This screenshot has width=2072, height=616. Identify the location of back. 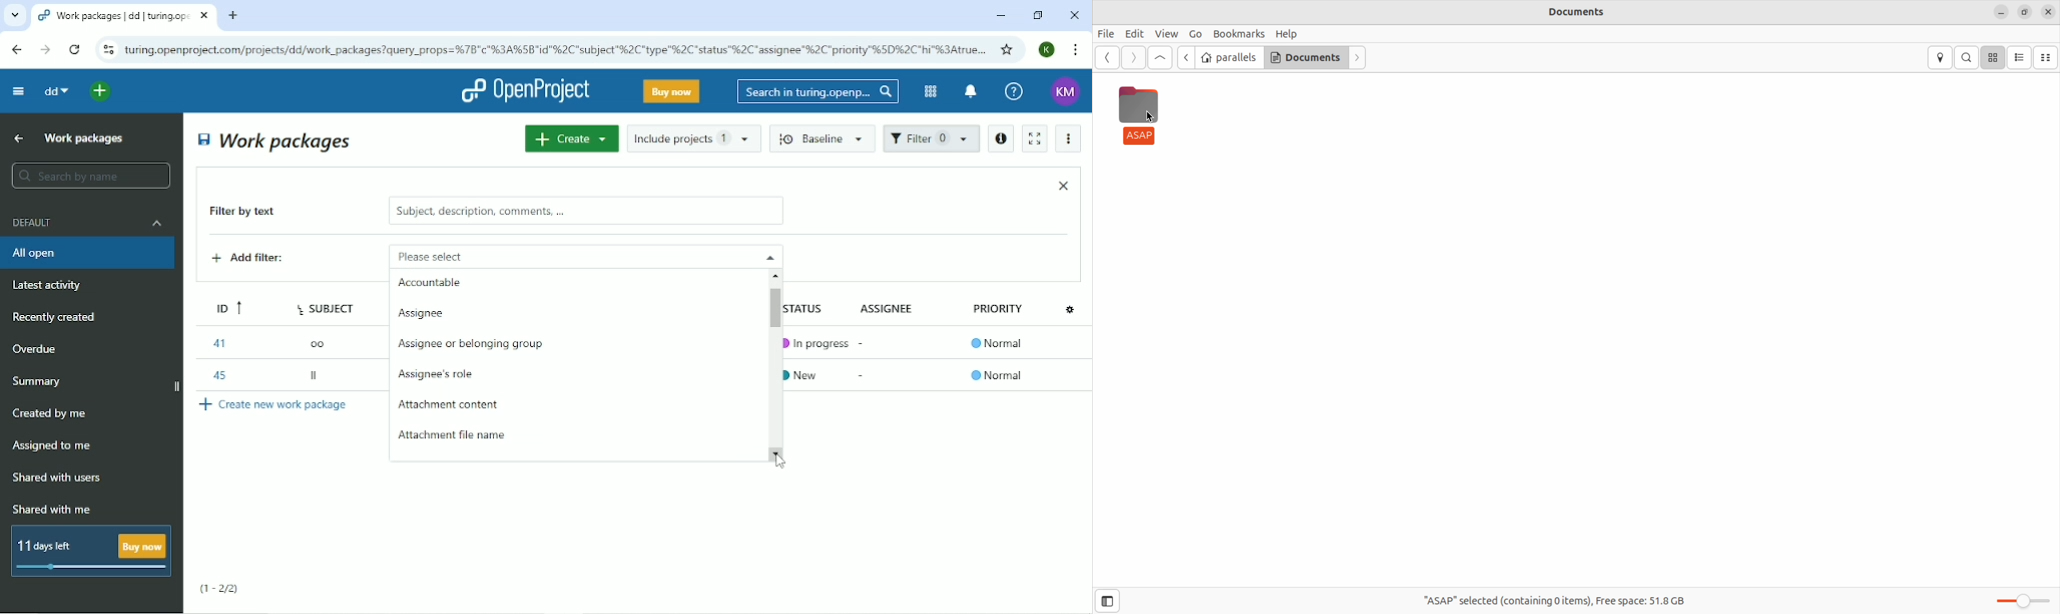
(1185, 58).